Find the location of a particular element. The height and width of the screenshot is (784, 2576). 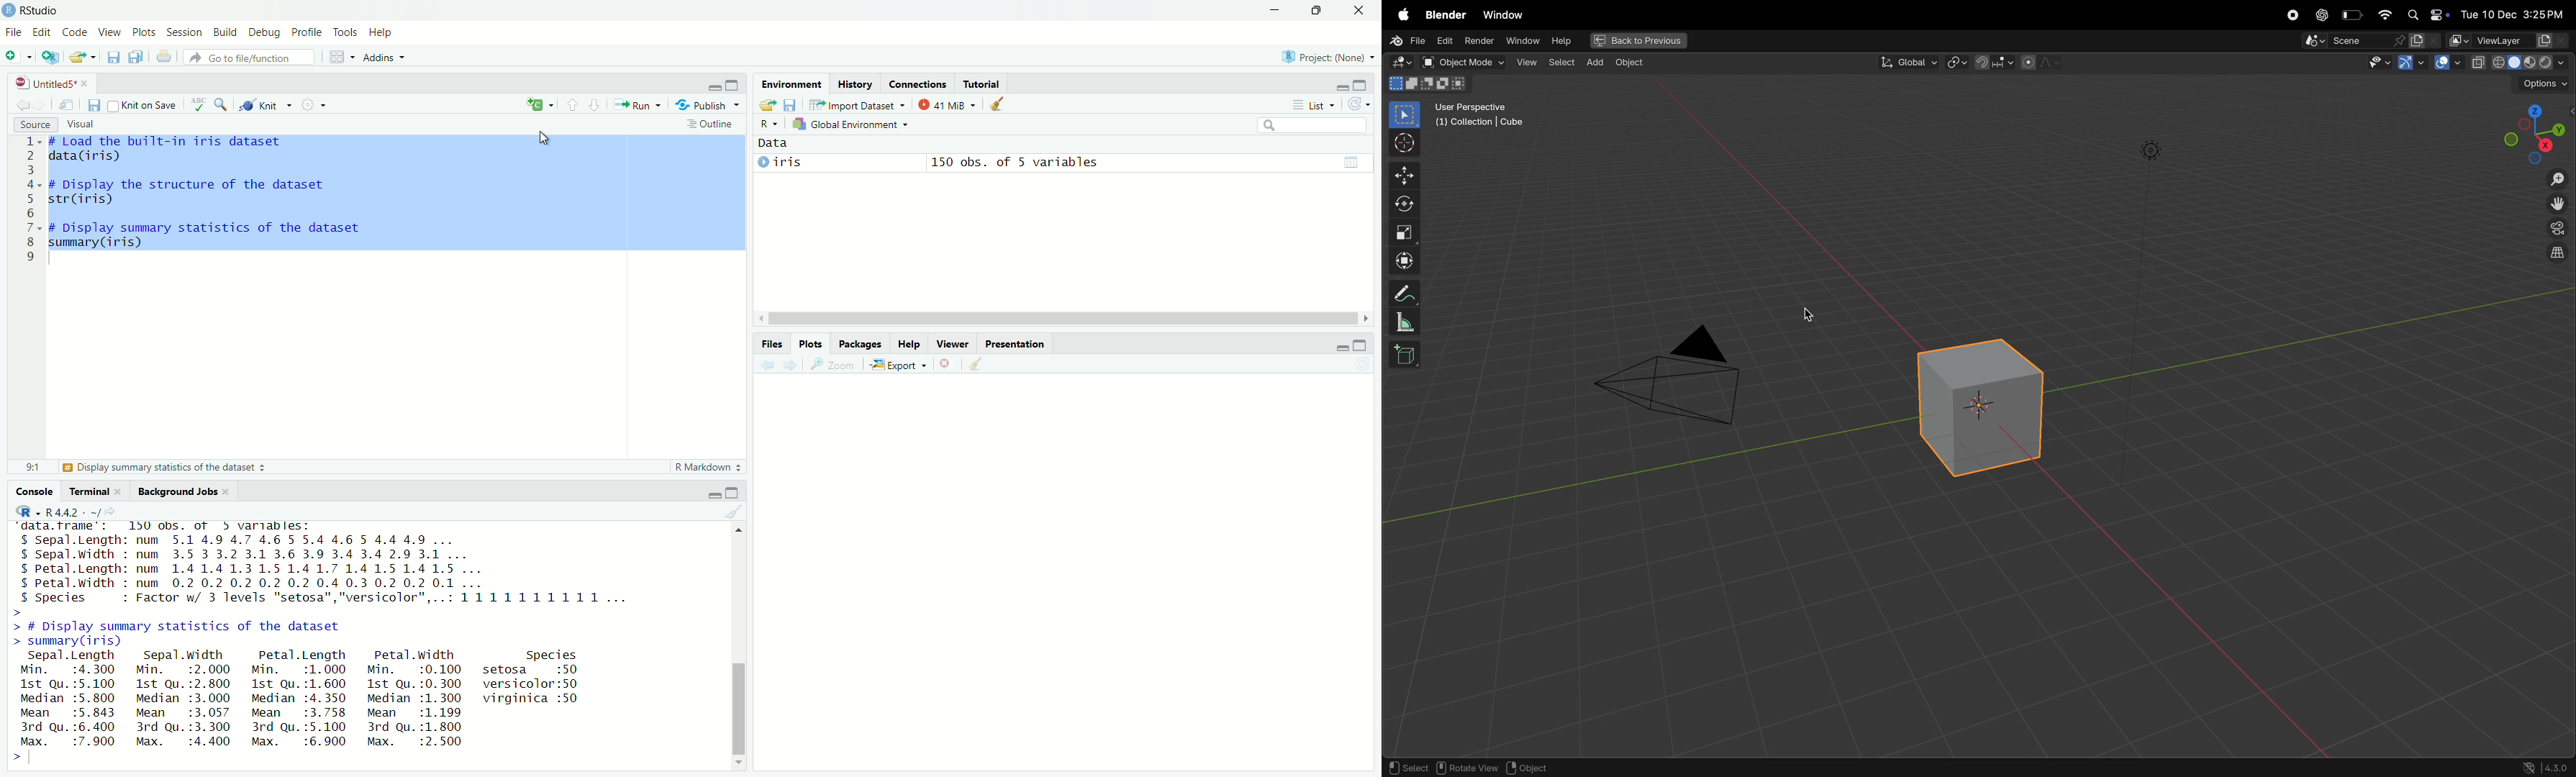

Scroll down is located at coordinates (740, 763).